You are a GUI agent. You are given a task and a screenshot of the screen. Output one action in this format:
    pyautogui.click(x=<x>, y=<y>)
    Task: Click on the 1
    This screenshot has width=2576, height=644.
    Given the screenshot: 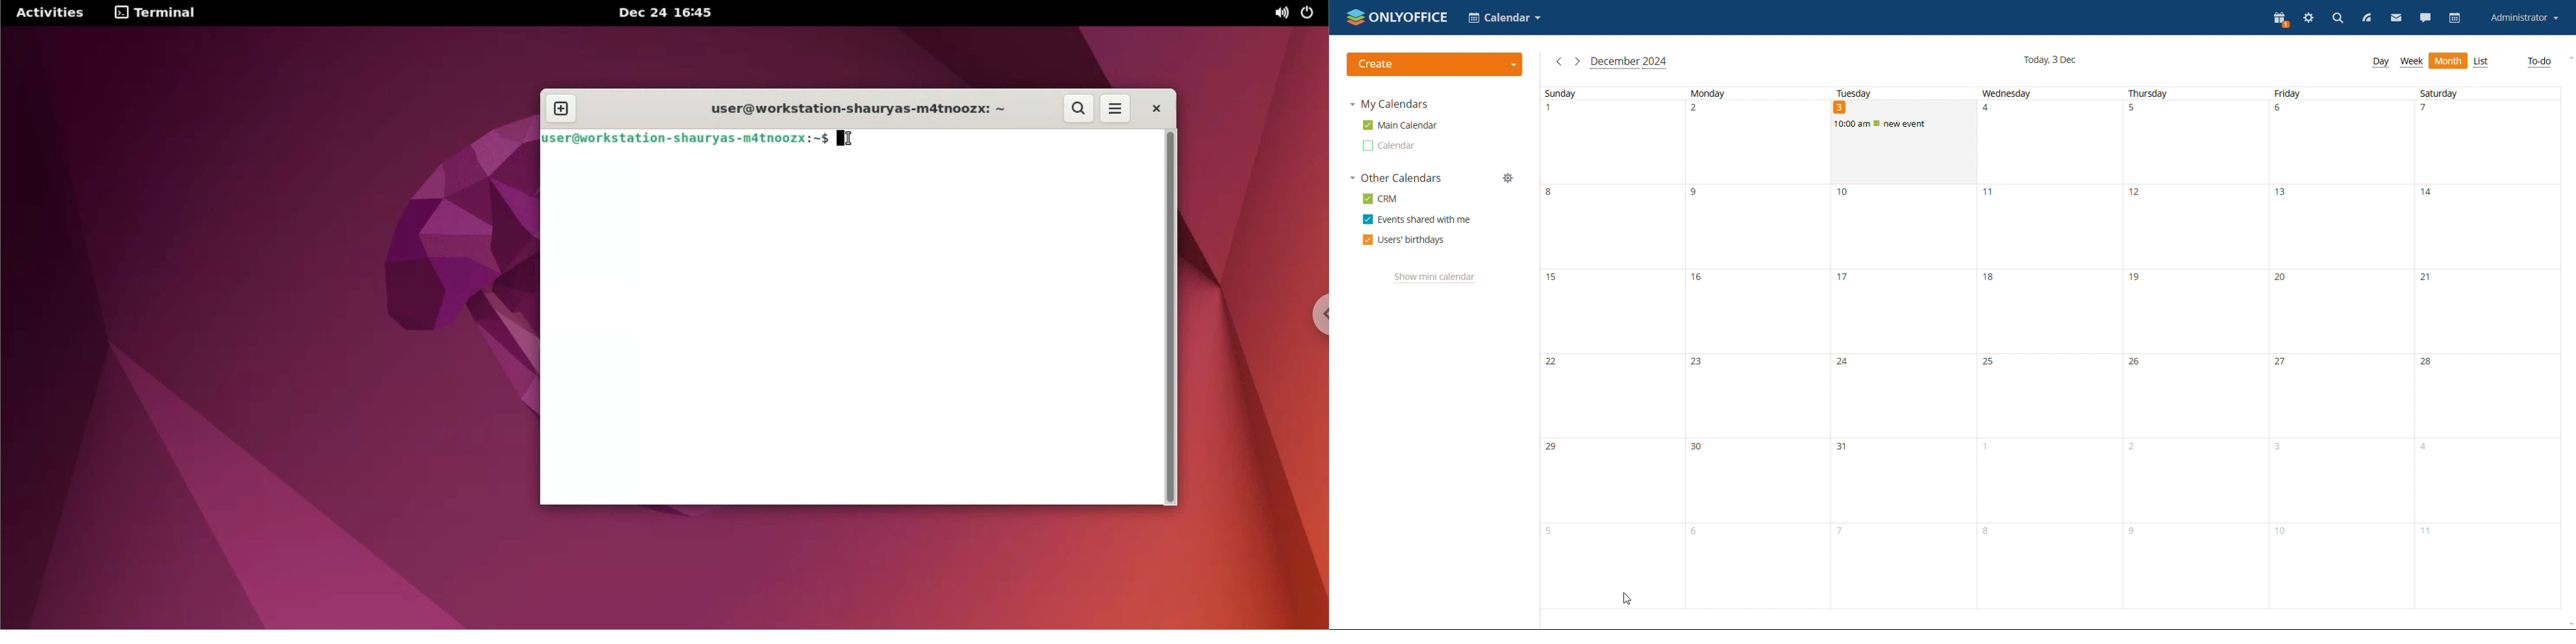 What is the action you would take?
    pyautogui.click(x=2046, y=481)
    